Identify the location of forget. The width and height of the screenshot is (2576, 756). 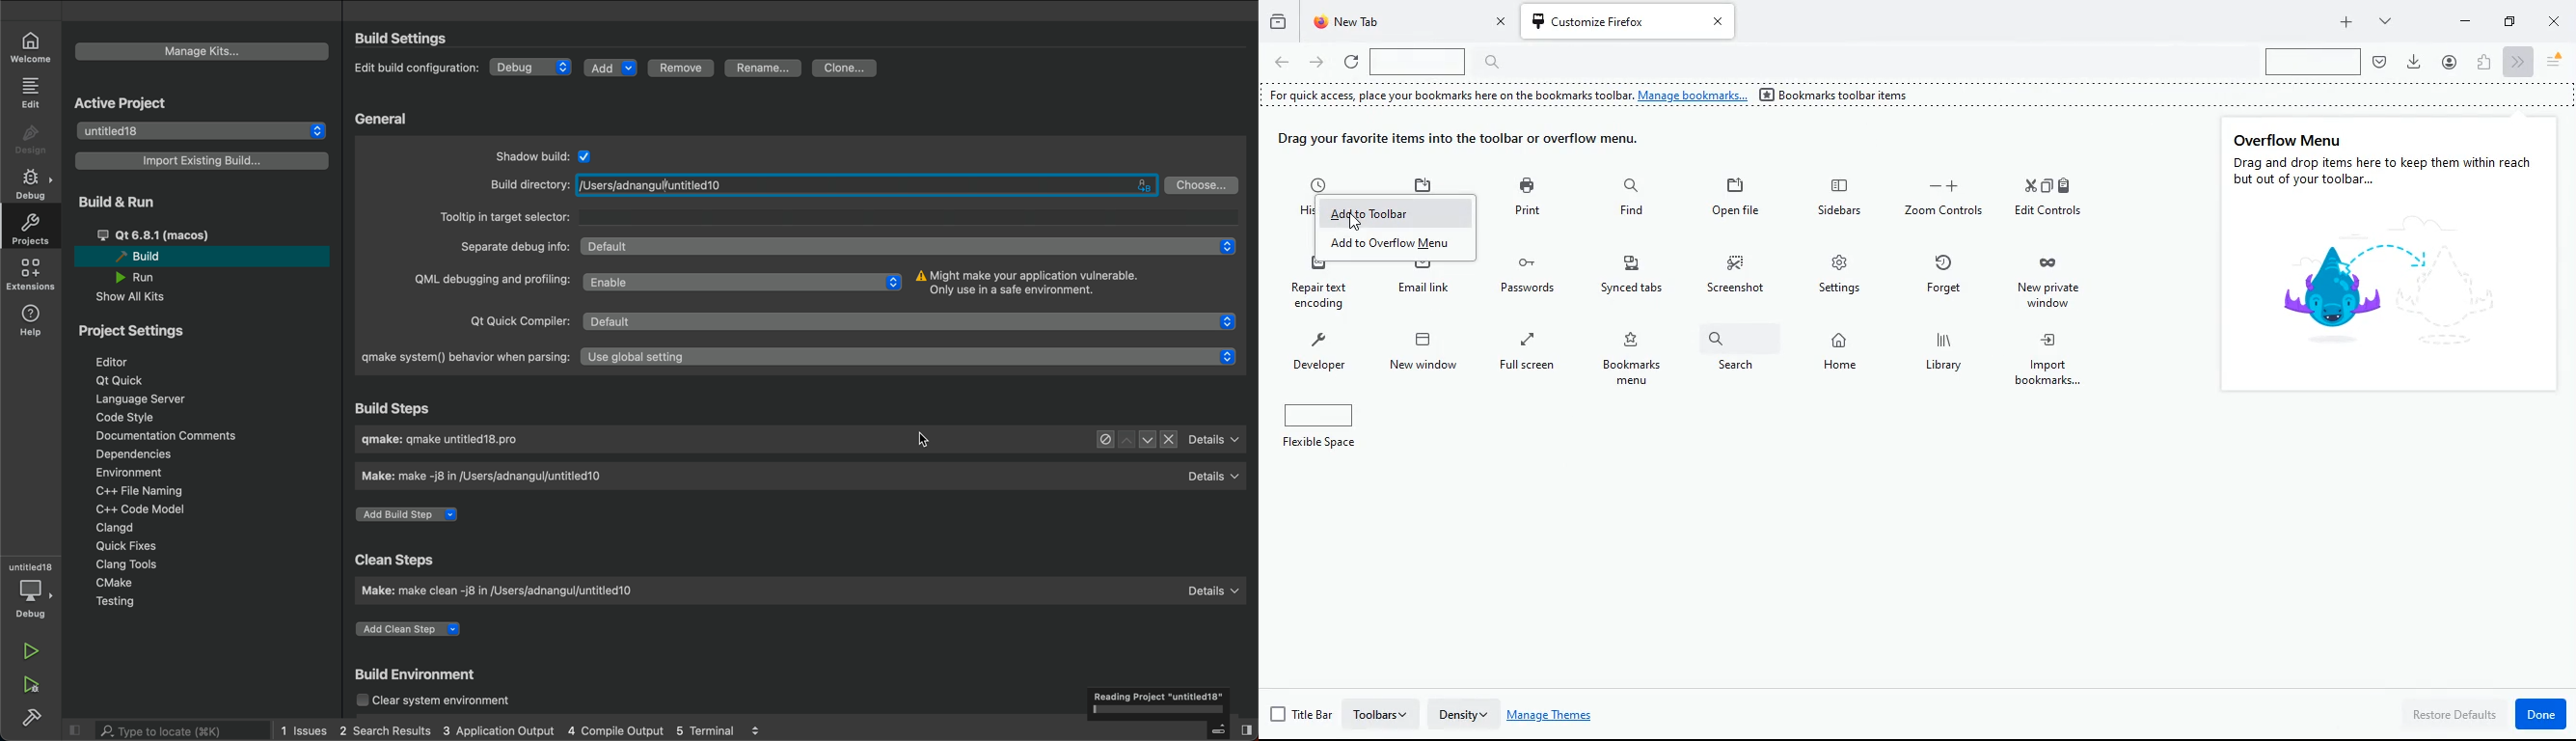
(1948, 277).